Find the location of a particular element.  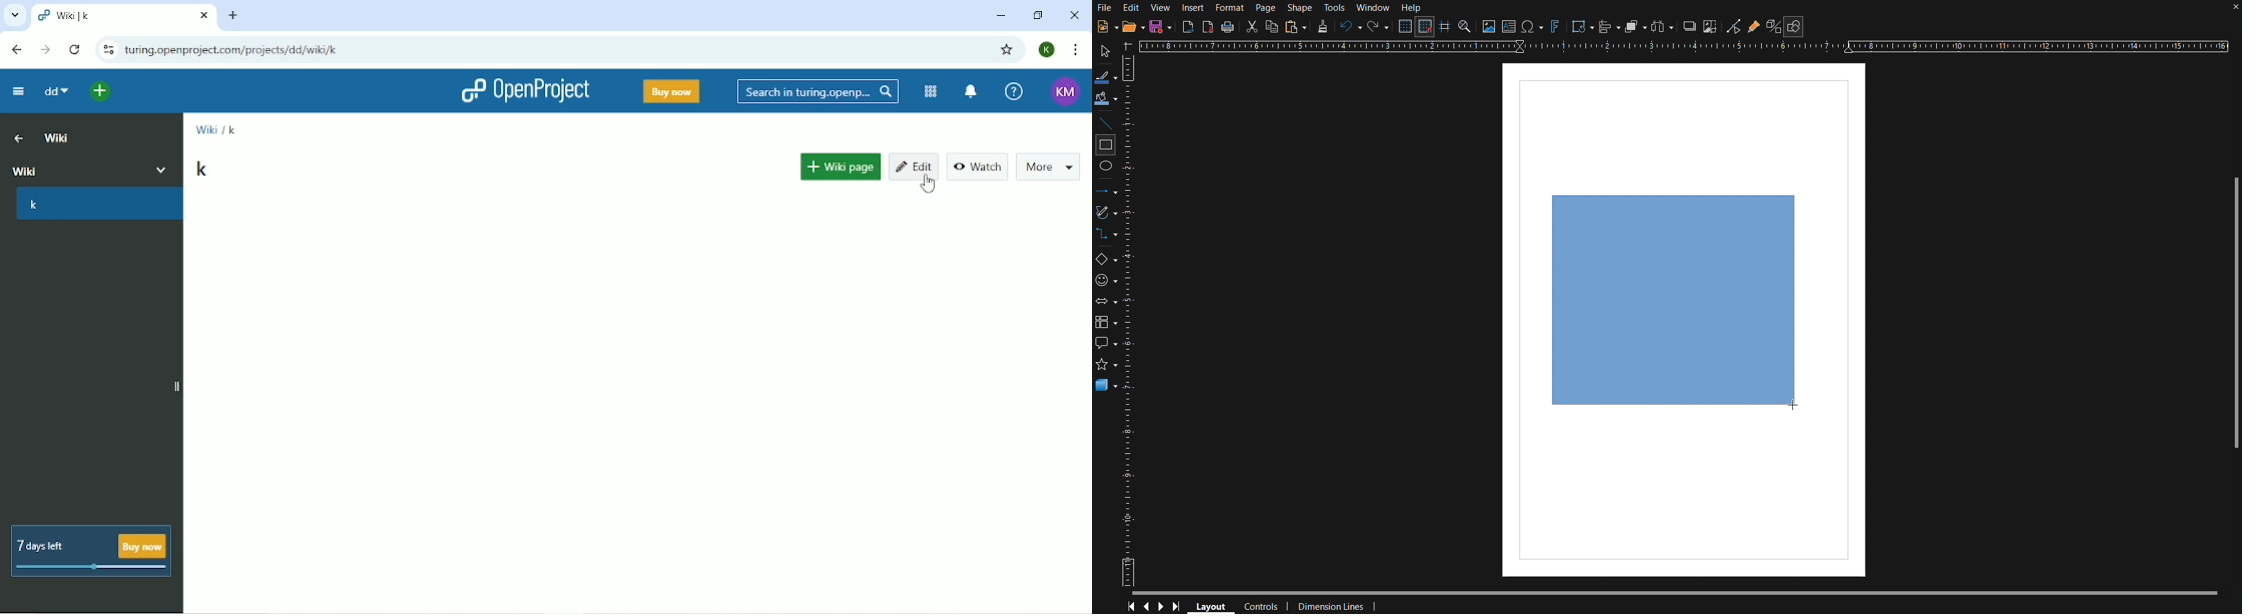

Lines and Arrows is located at coordinates (1107, 191).